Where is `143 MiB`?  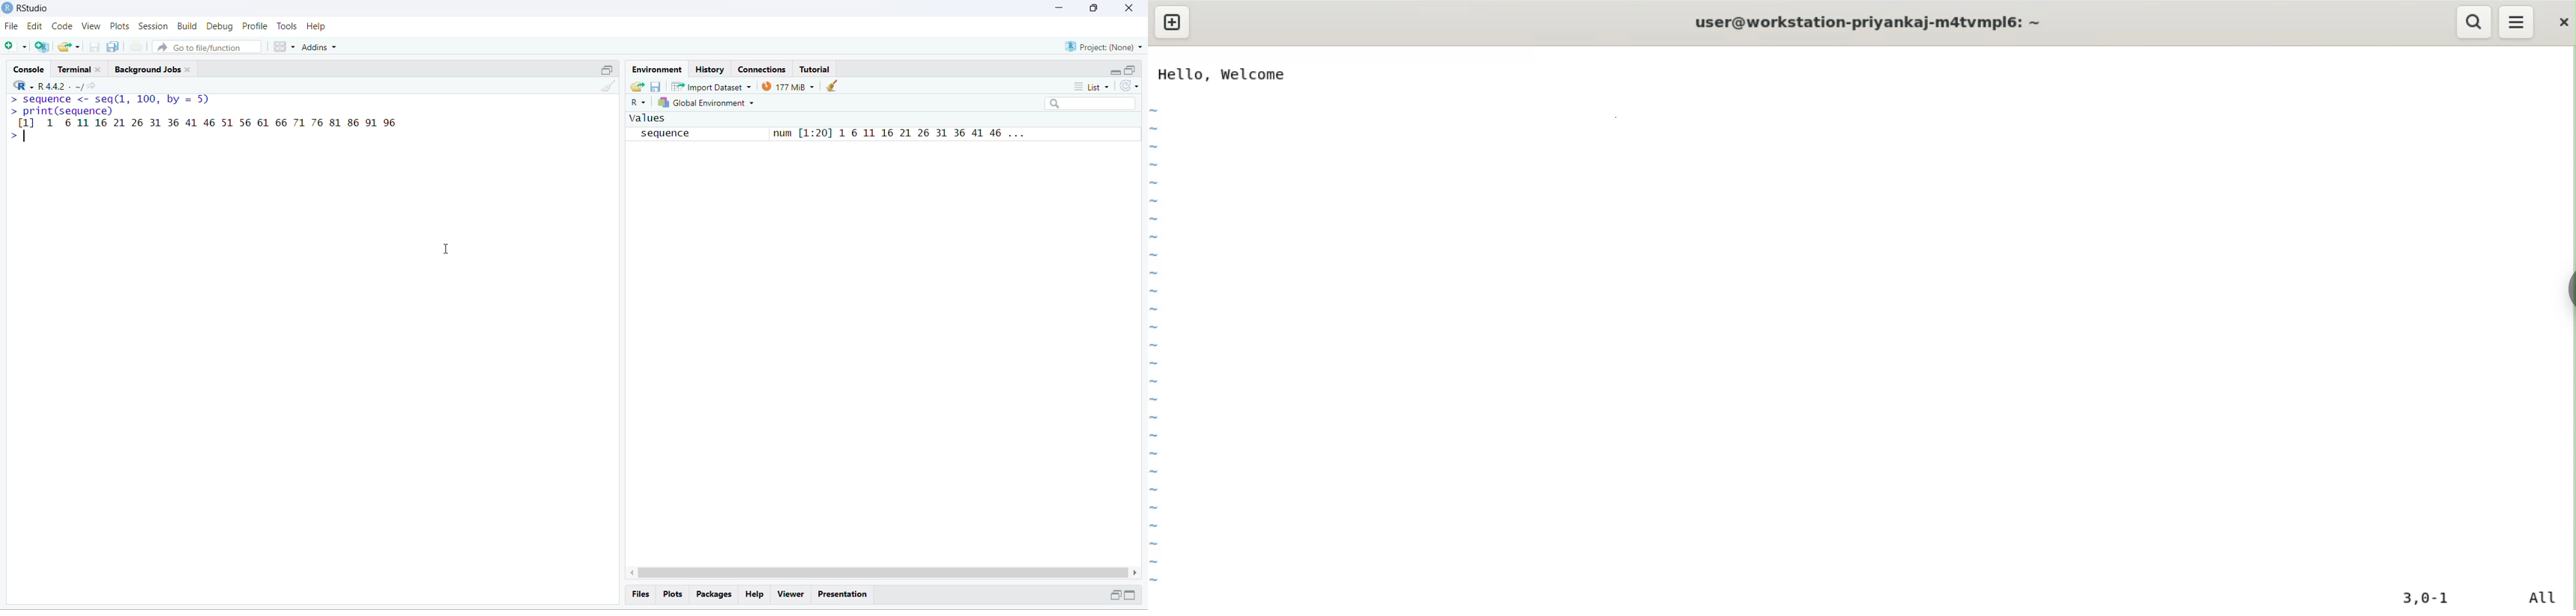 143 MiB is located at coordinates (787, 86).